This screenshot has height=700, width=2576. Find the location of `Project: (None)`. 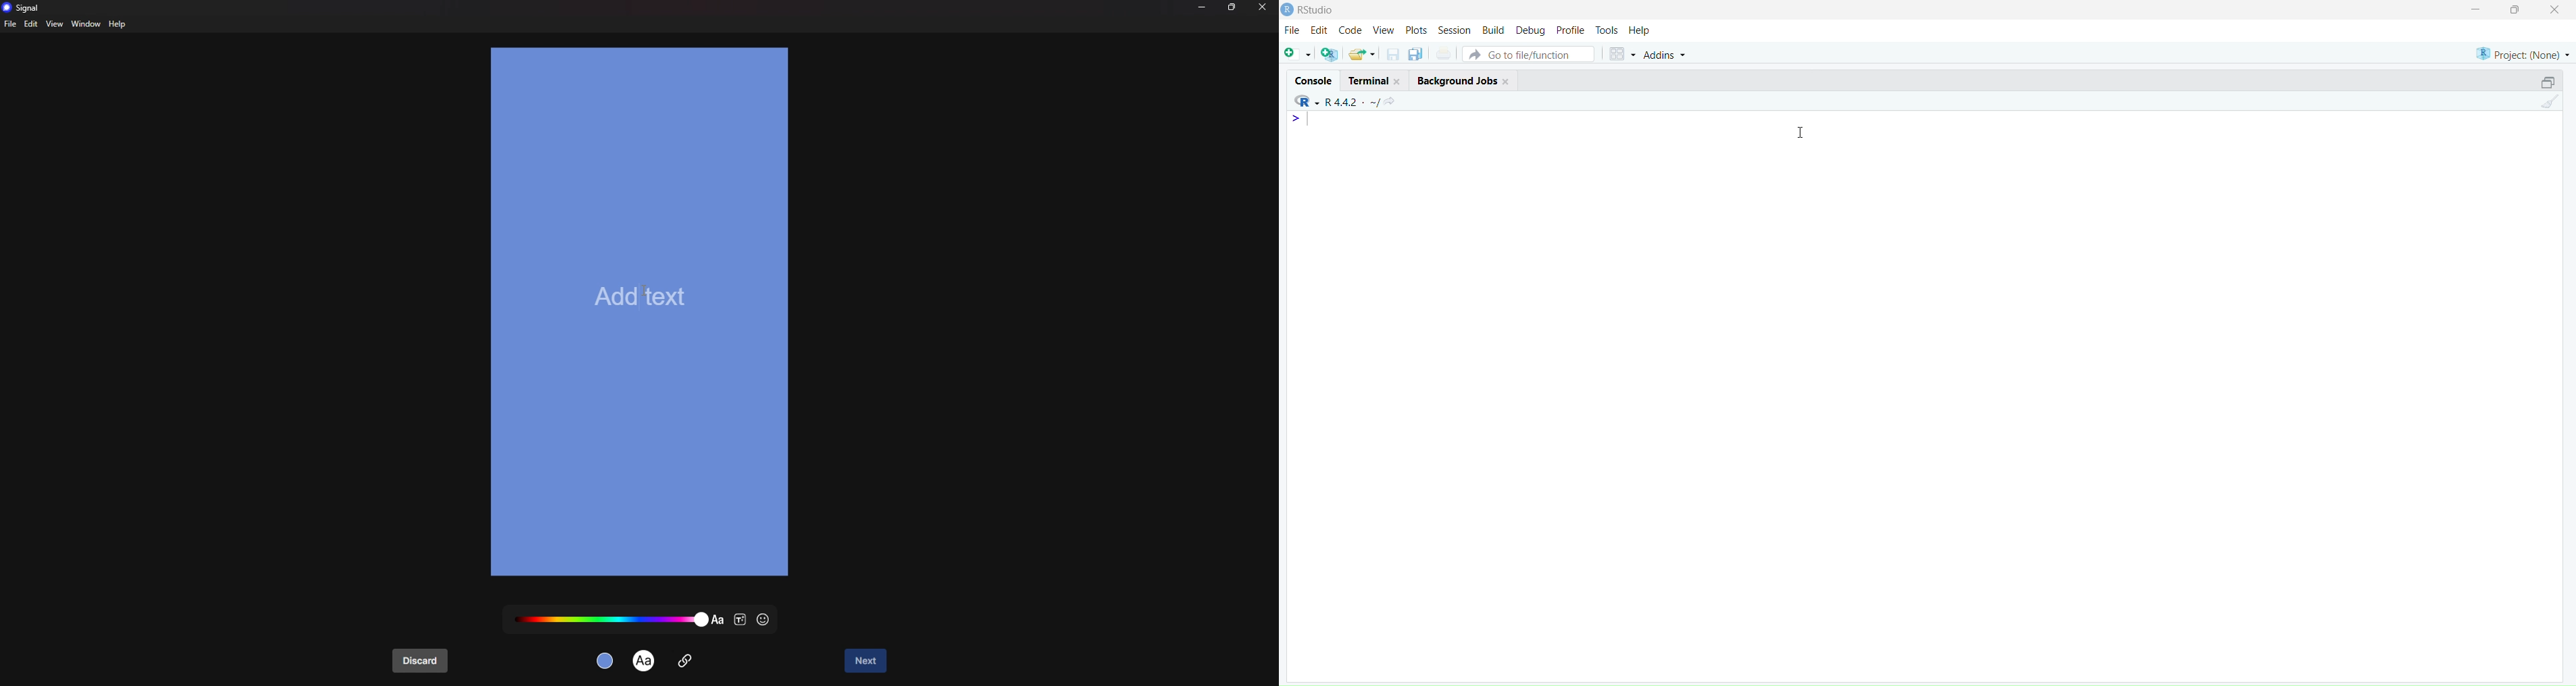

Project: (None) is located at coordinates (2523, 52).